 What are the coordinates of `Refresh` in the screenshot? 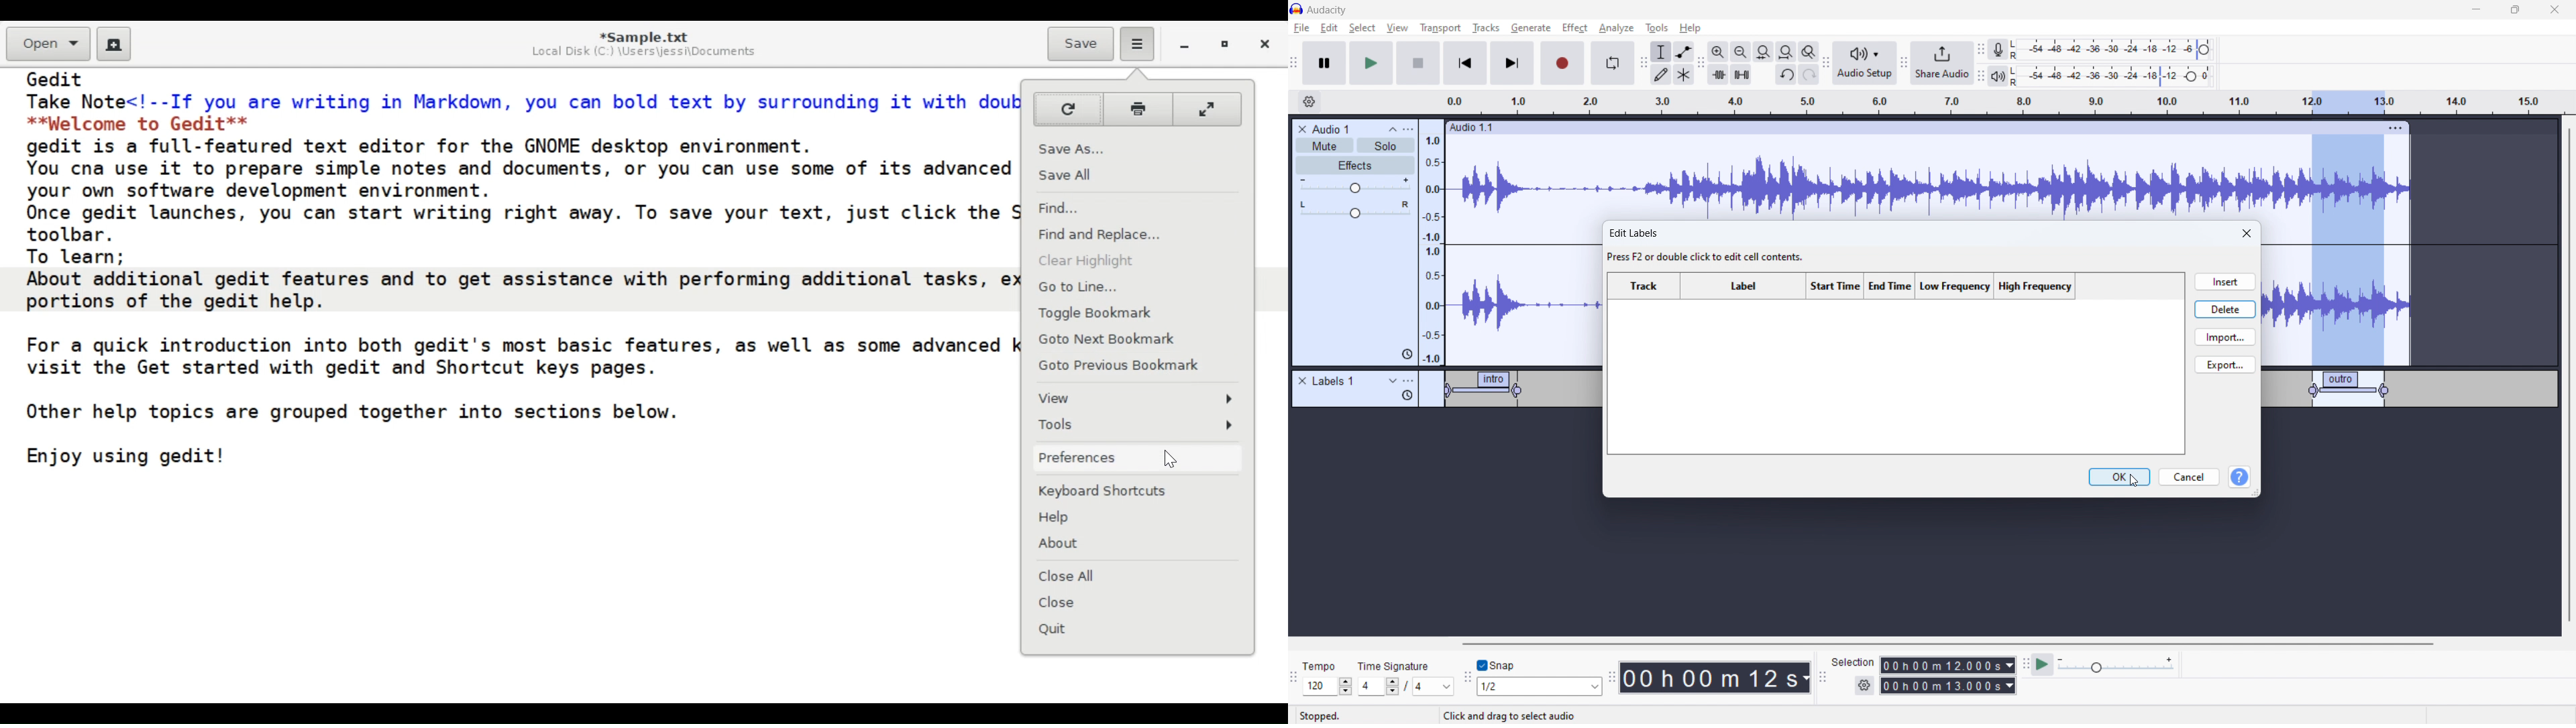 It's located at (1068, 109).